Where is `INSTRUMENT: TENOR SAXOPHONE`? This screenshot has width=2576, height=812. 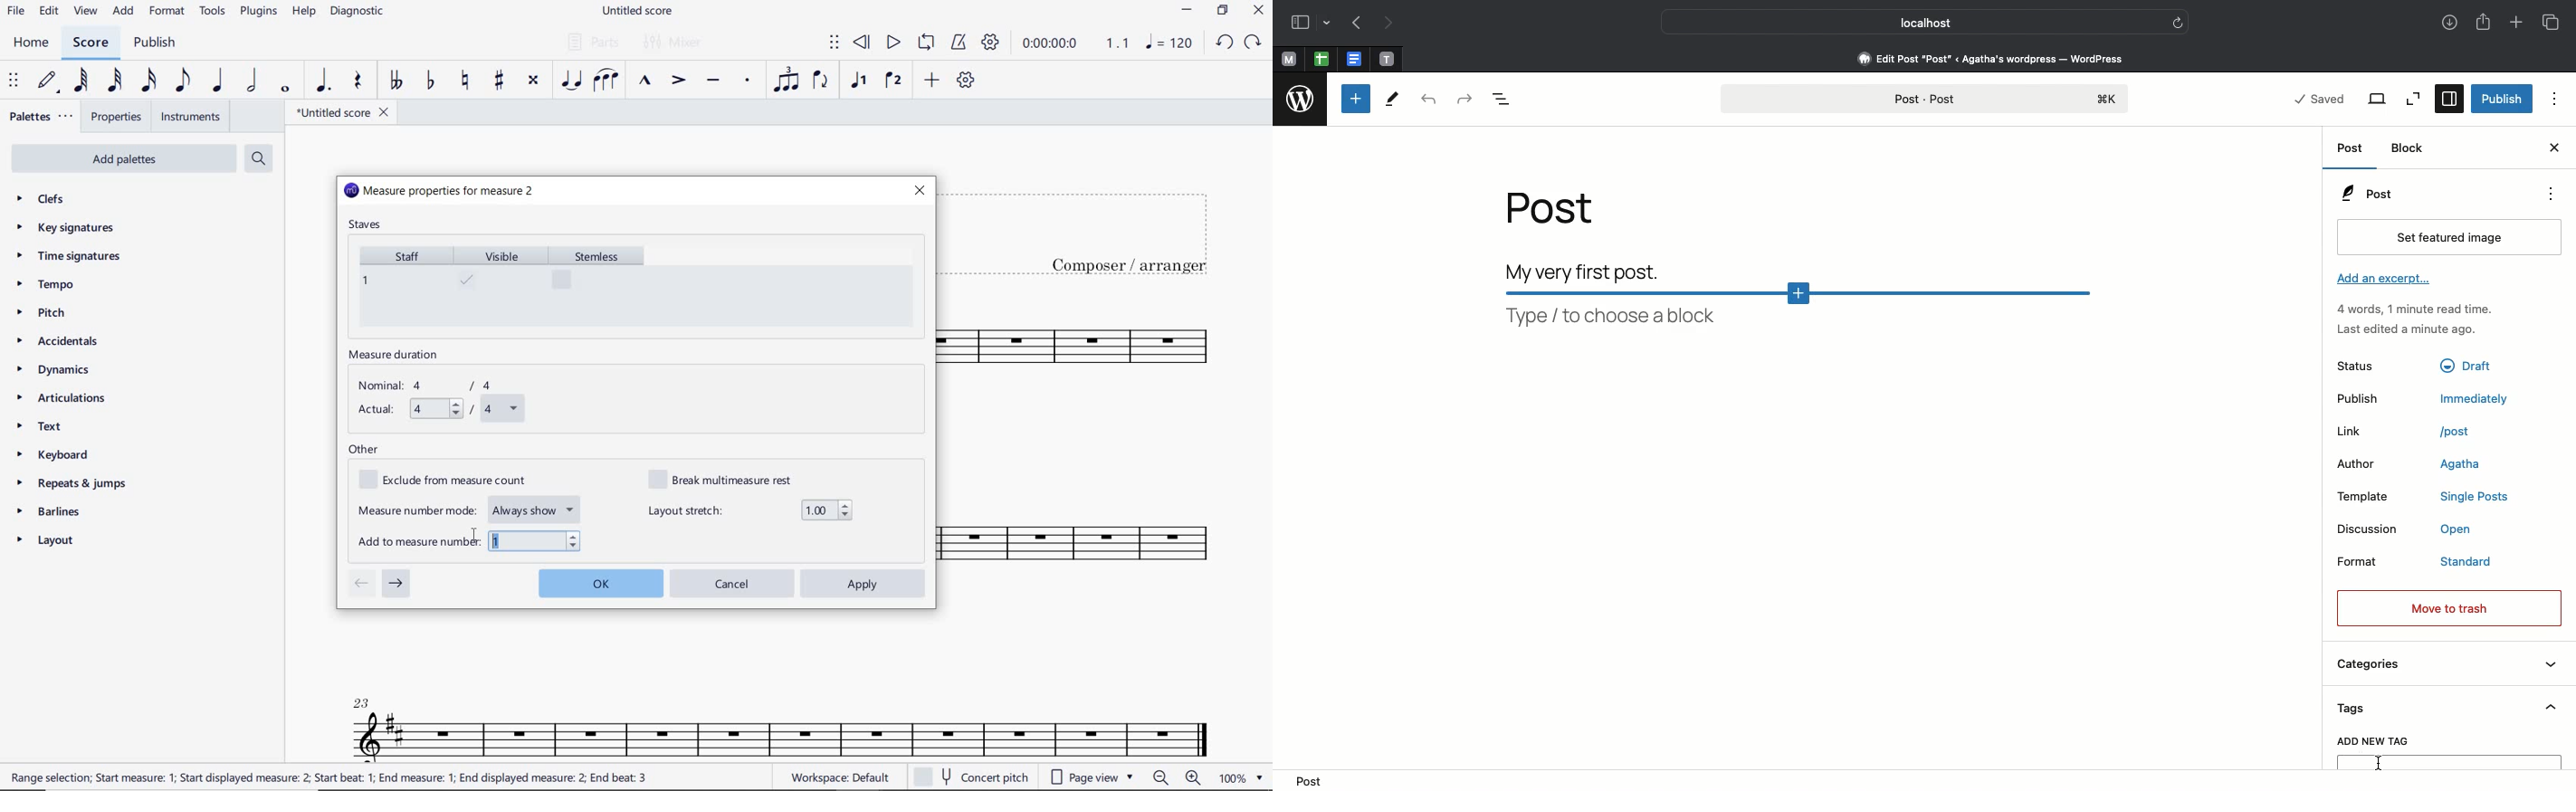 INSTRUMENT: TENOR SAXOPHONE is located at coordinates (1095, 455).